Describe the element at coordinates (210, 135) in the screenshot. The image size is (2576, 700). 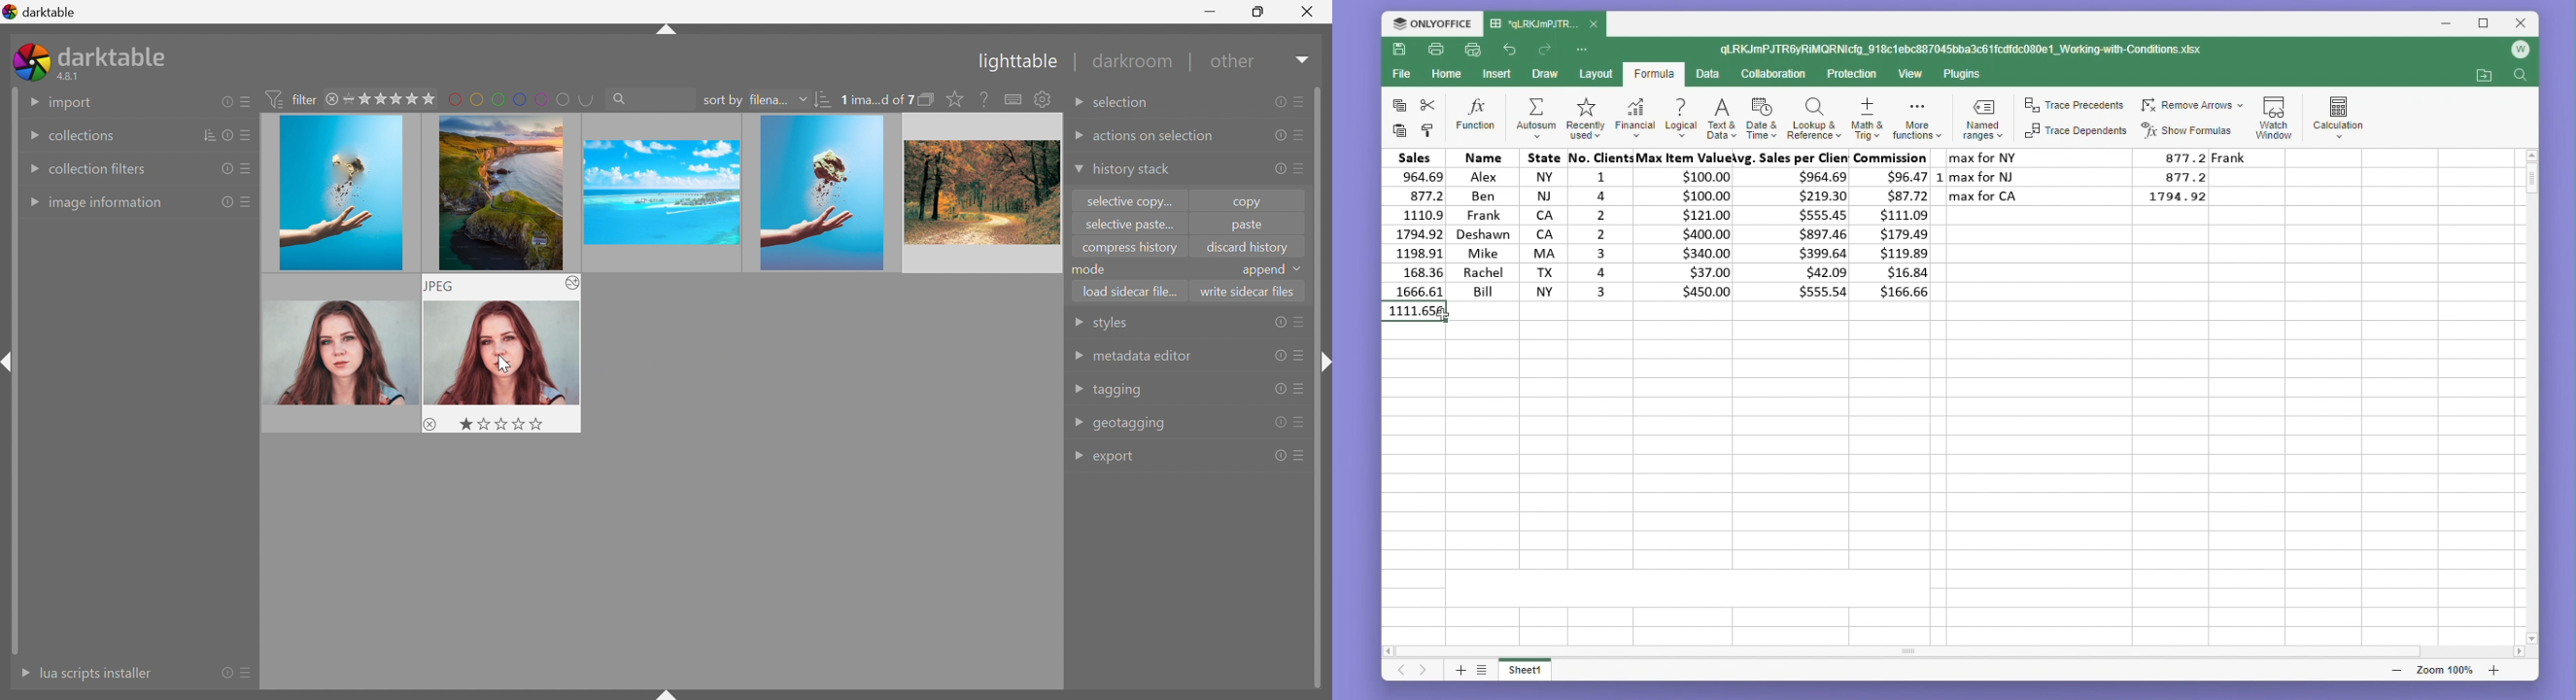
I see `sort` at that location.